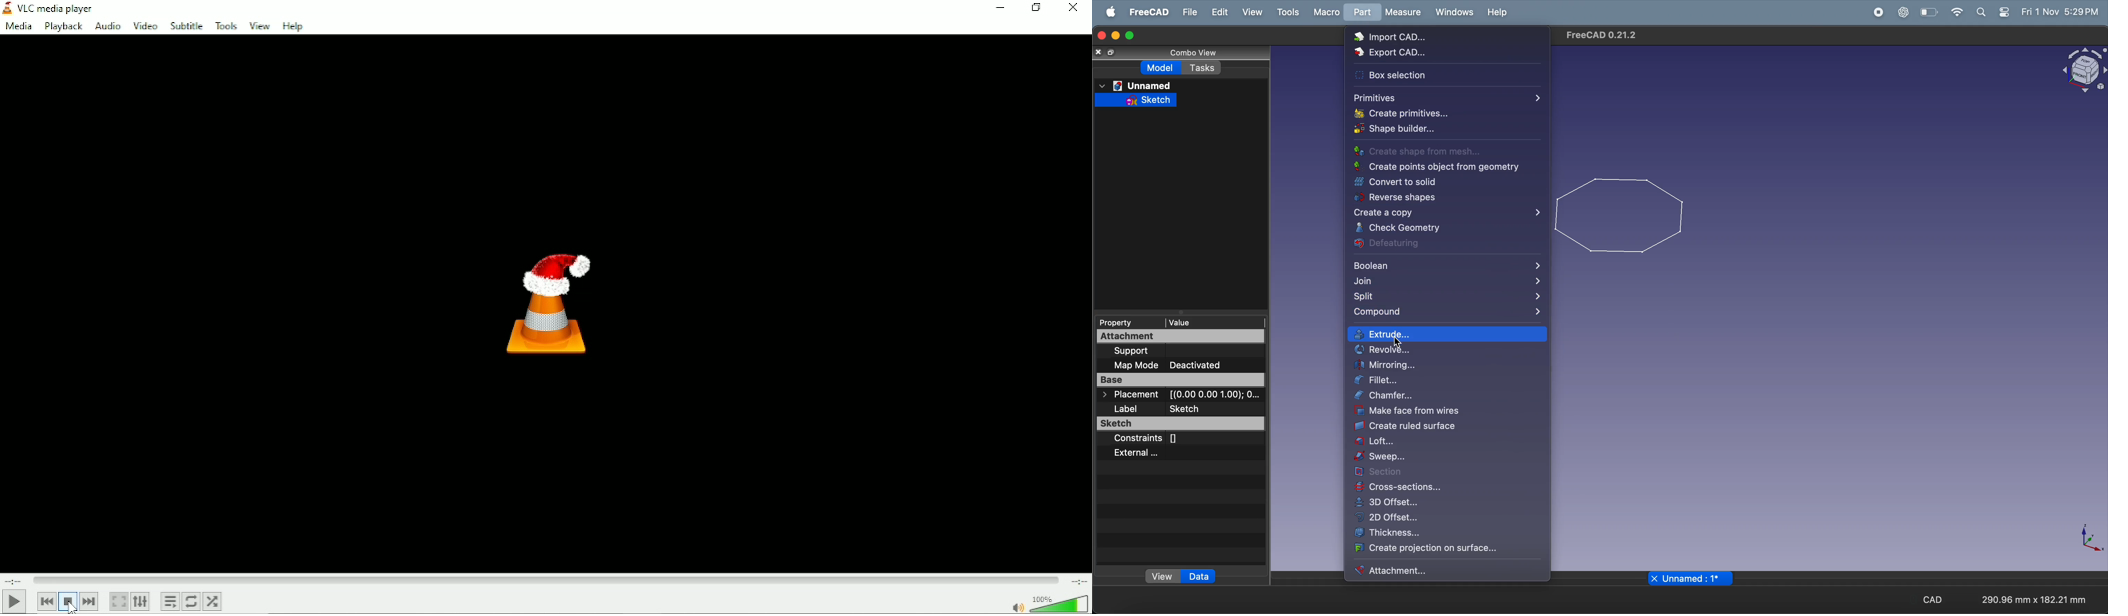 This screenshot has width=2128, height=616. Describe the element at coordinates (1182, 338) in the screenshot. I see `attachment` at that location.